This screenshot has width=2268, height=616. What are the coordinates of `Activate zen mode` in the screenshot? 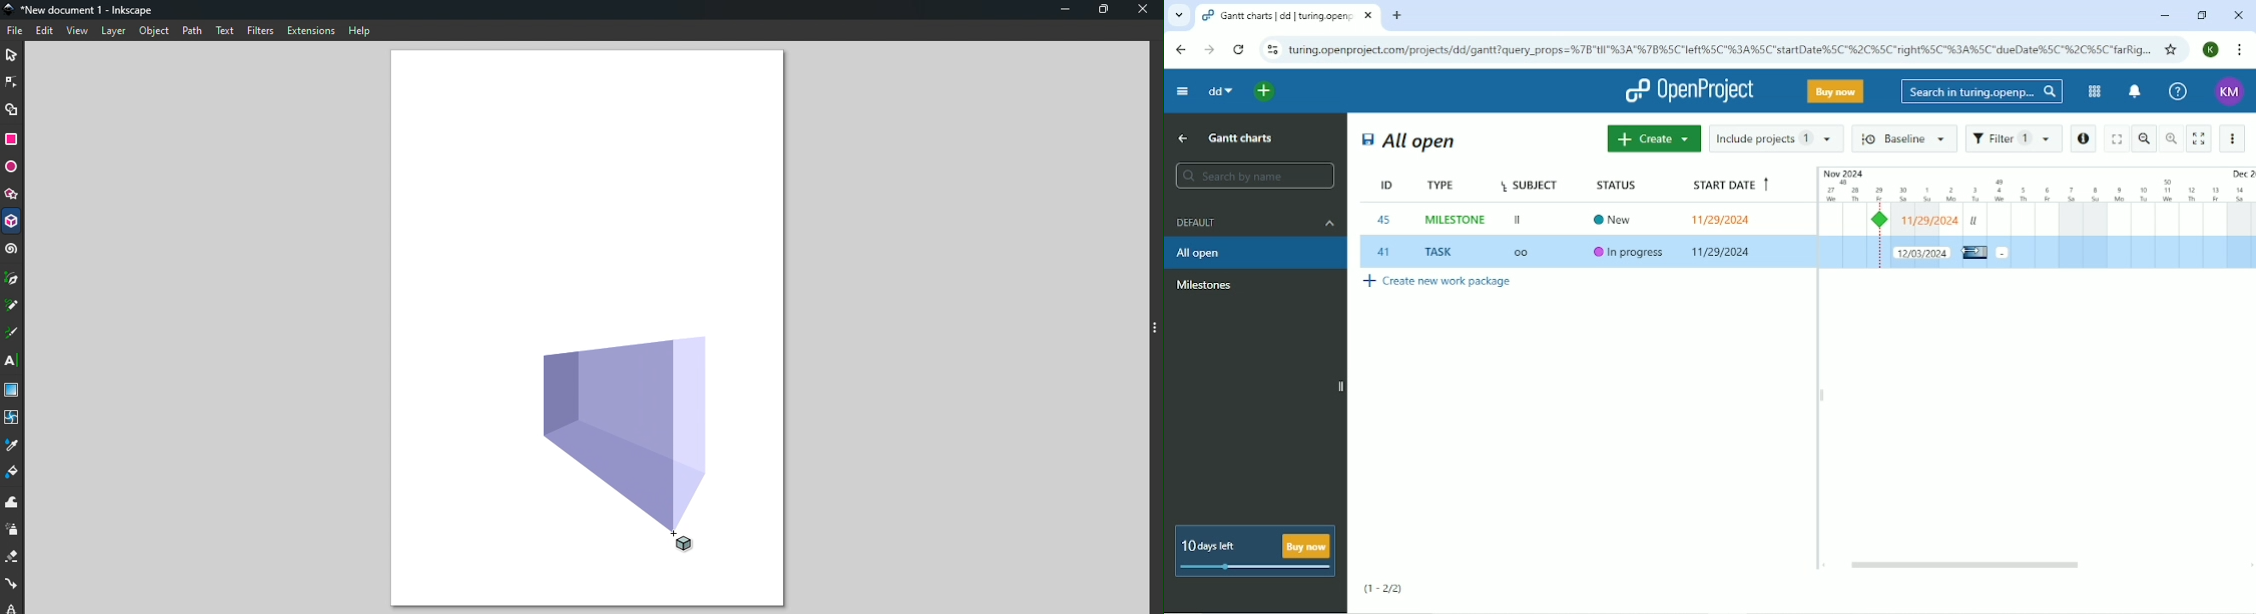 It's located at (2199, 139).